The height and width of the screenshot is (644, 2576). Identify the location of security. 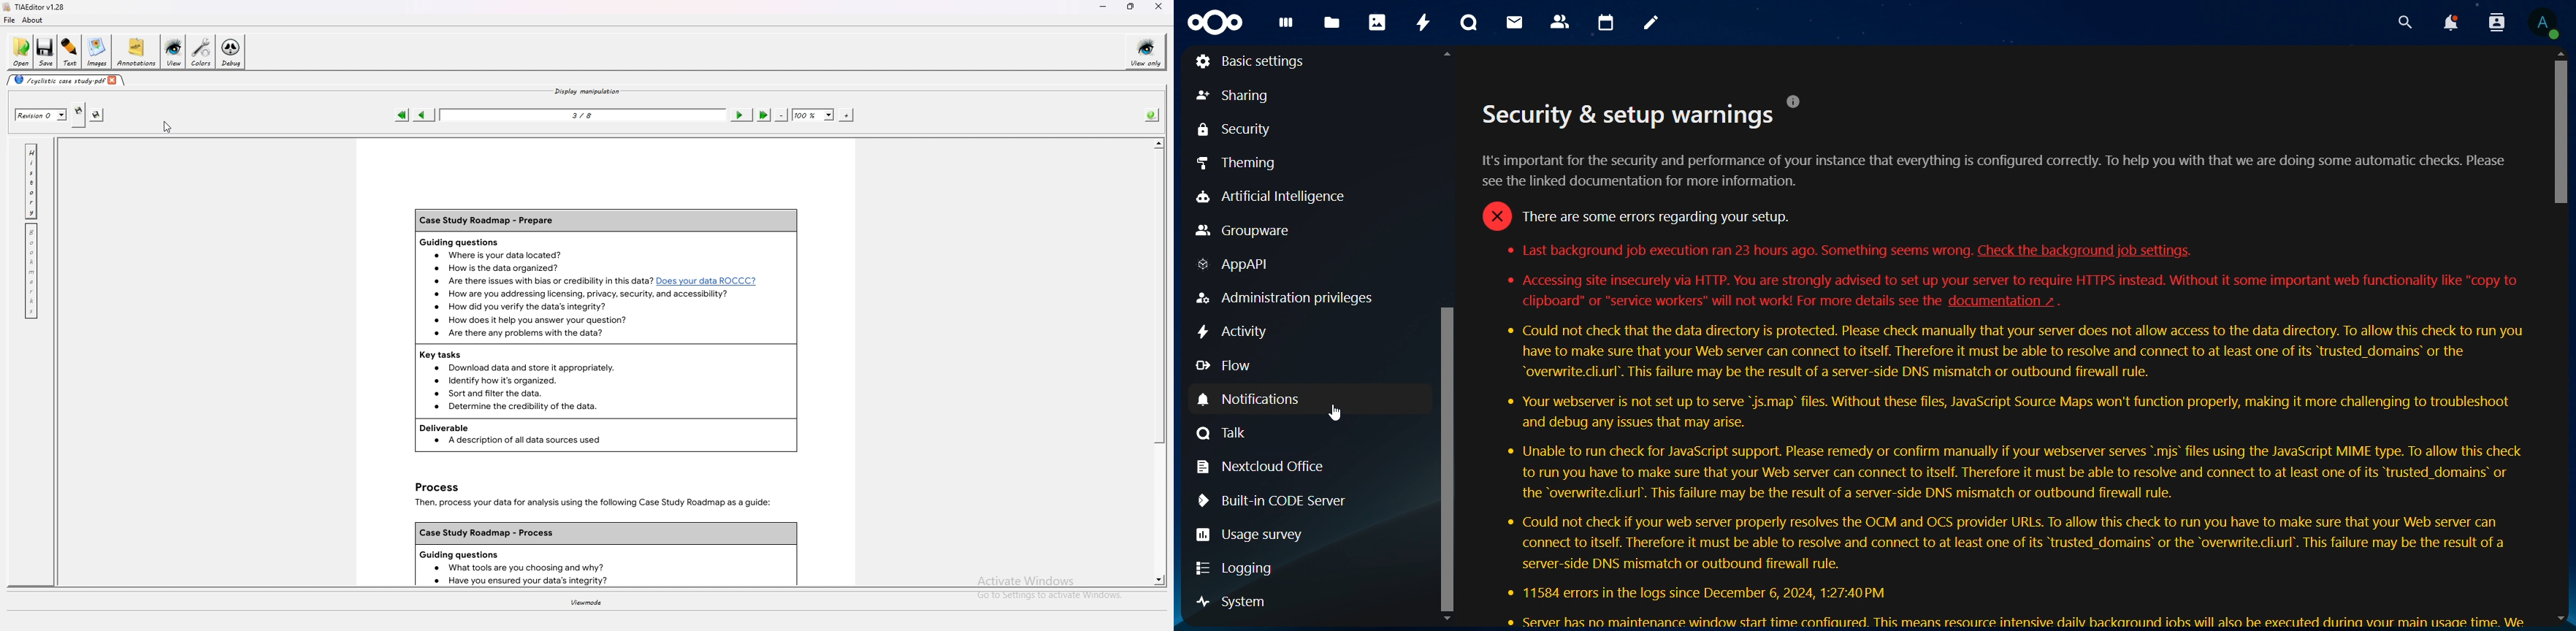
(1239, 131).